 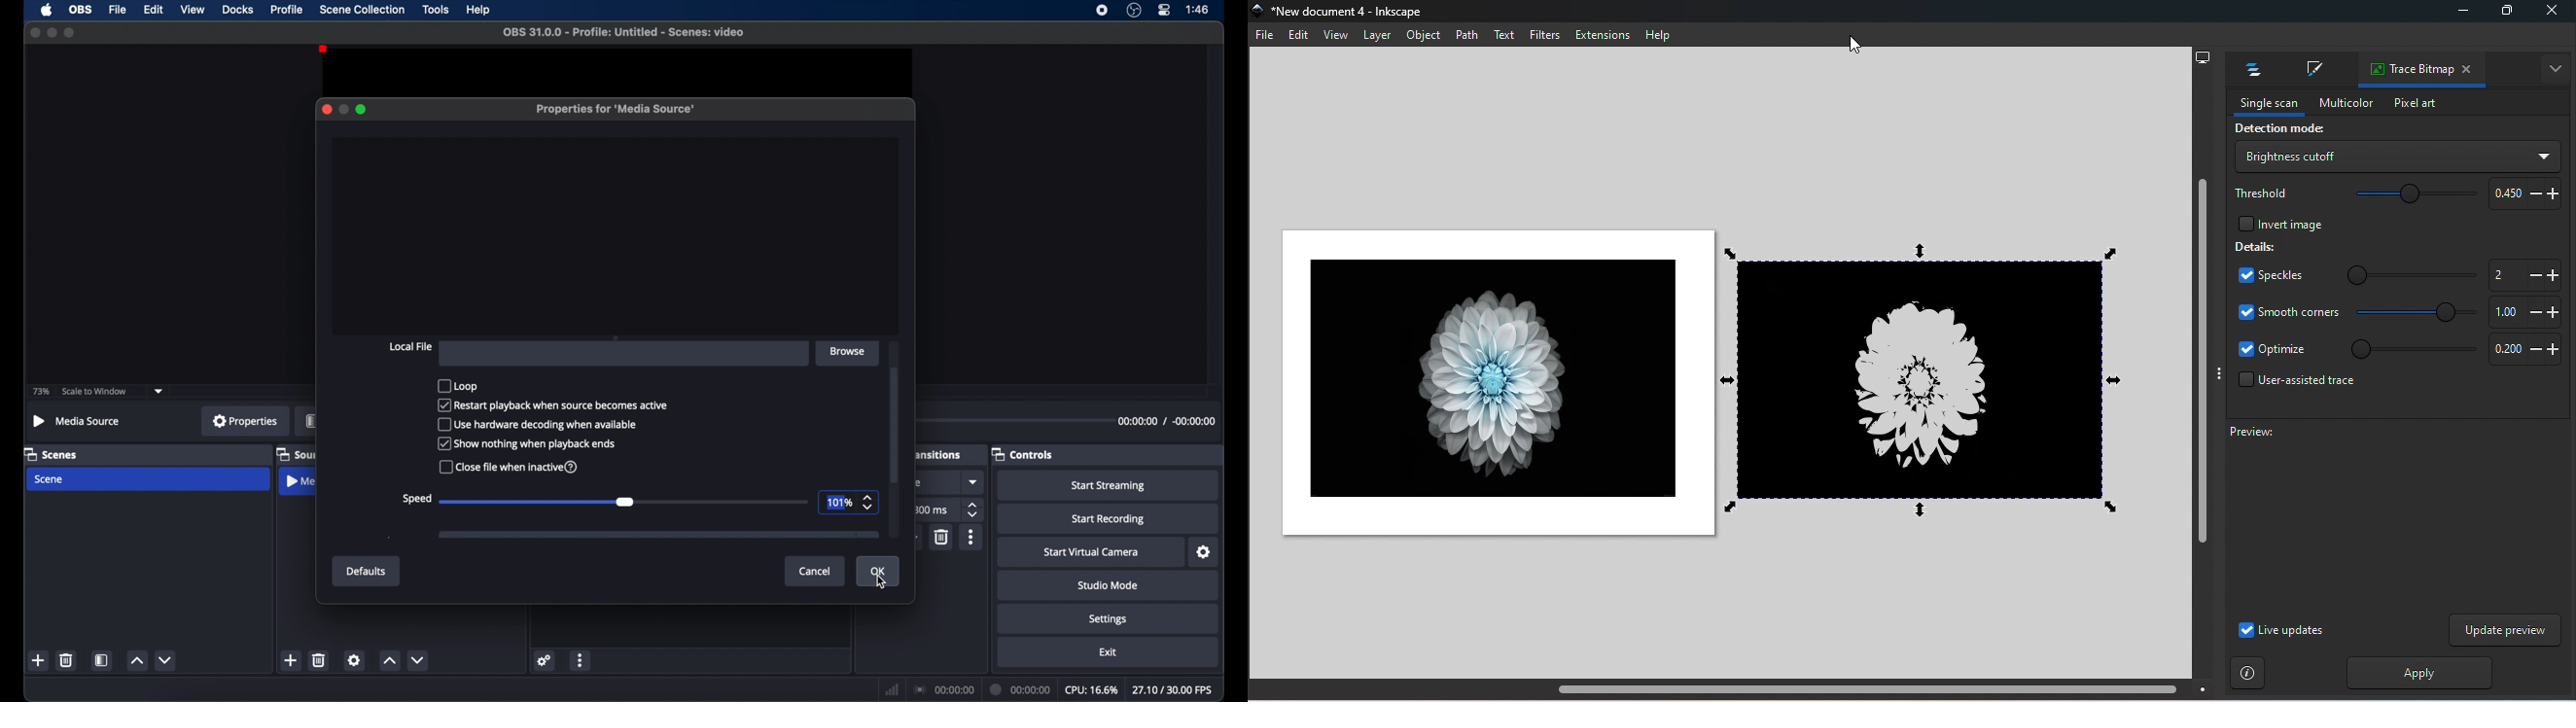 What do you see at coordinates (67, 660) in the screenshot?
I see `delete` at bounding box center [67, 660].